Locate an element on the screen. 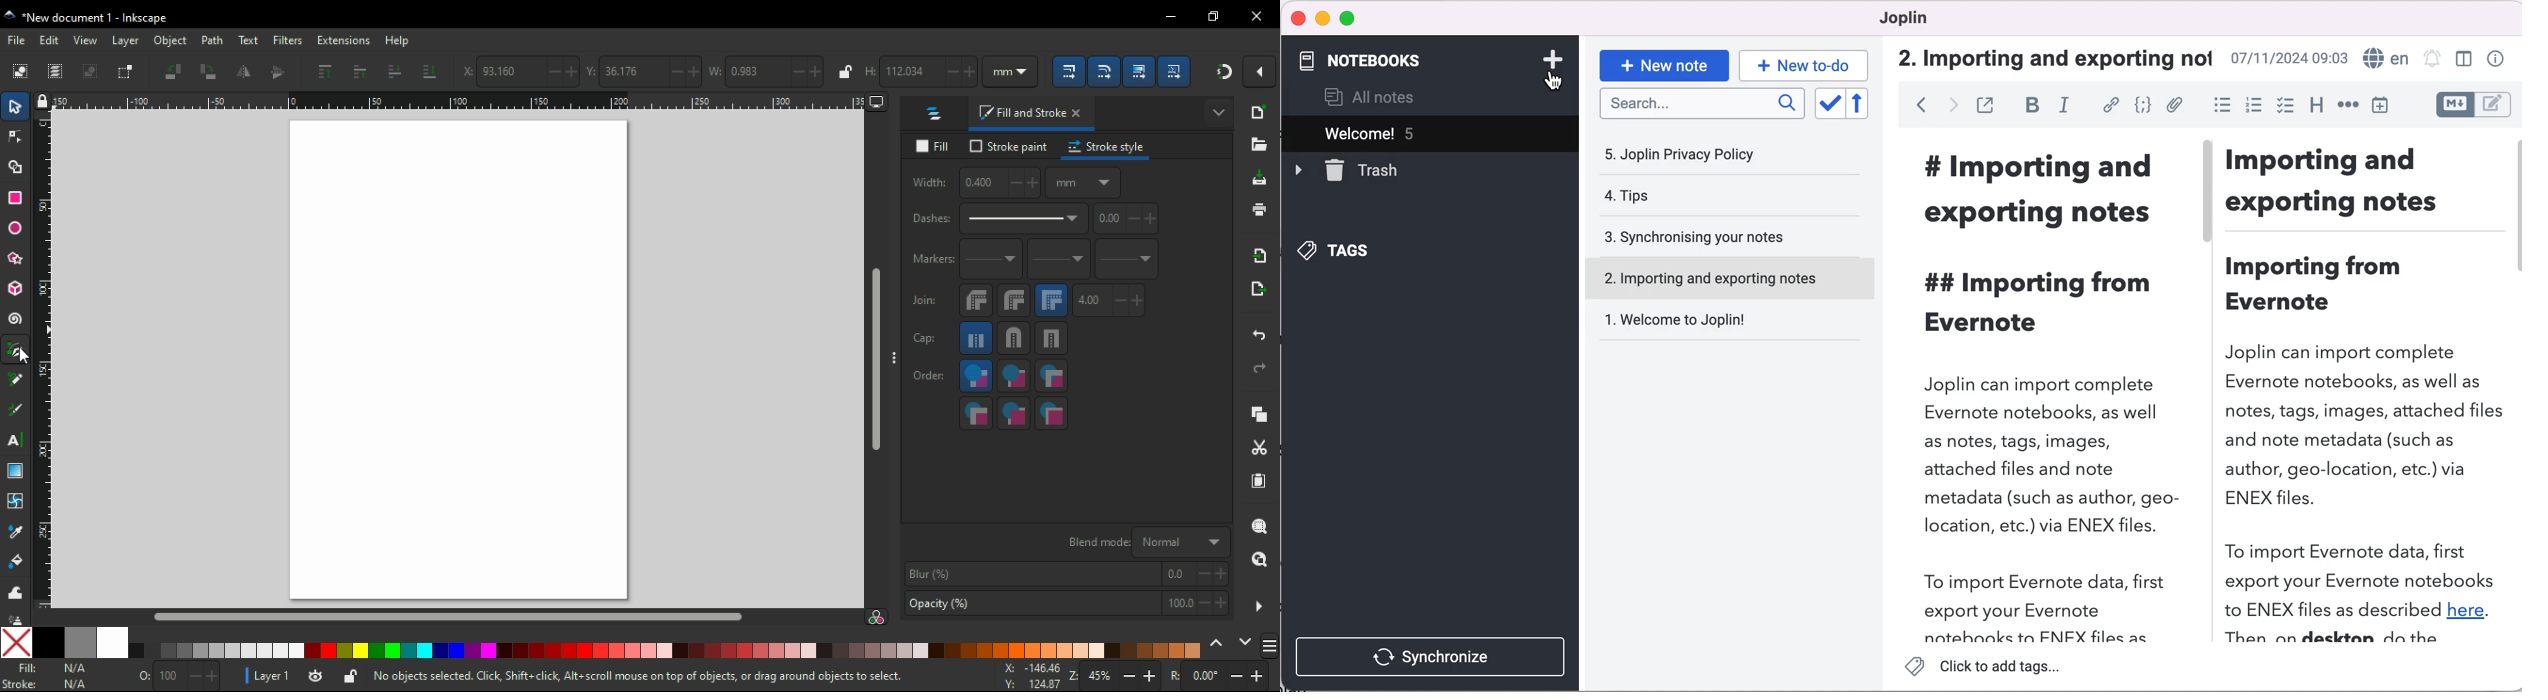  when scaling rectangles, scale the radii of rounded corners is located at coordinates (1104, 72).